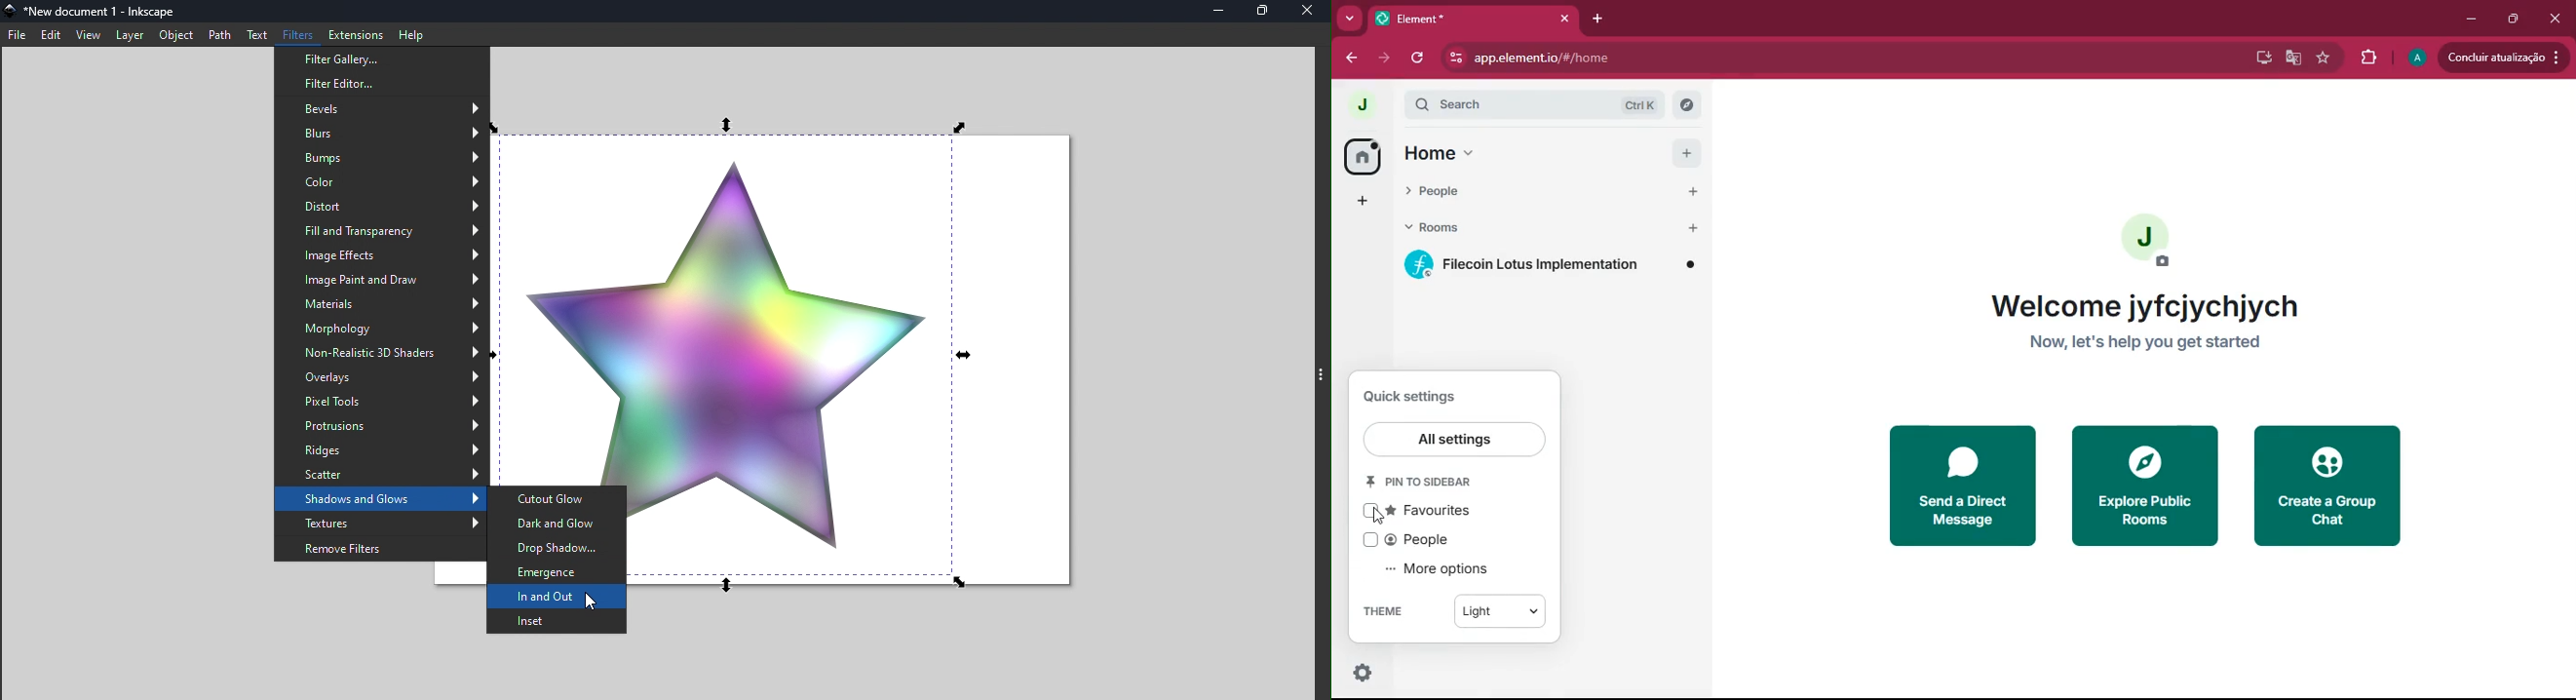 The height and width of the screenshot is (700, 2576). Describe the element at coordinates (2416, 58) in the screenshot. I see `profile` at that location.